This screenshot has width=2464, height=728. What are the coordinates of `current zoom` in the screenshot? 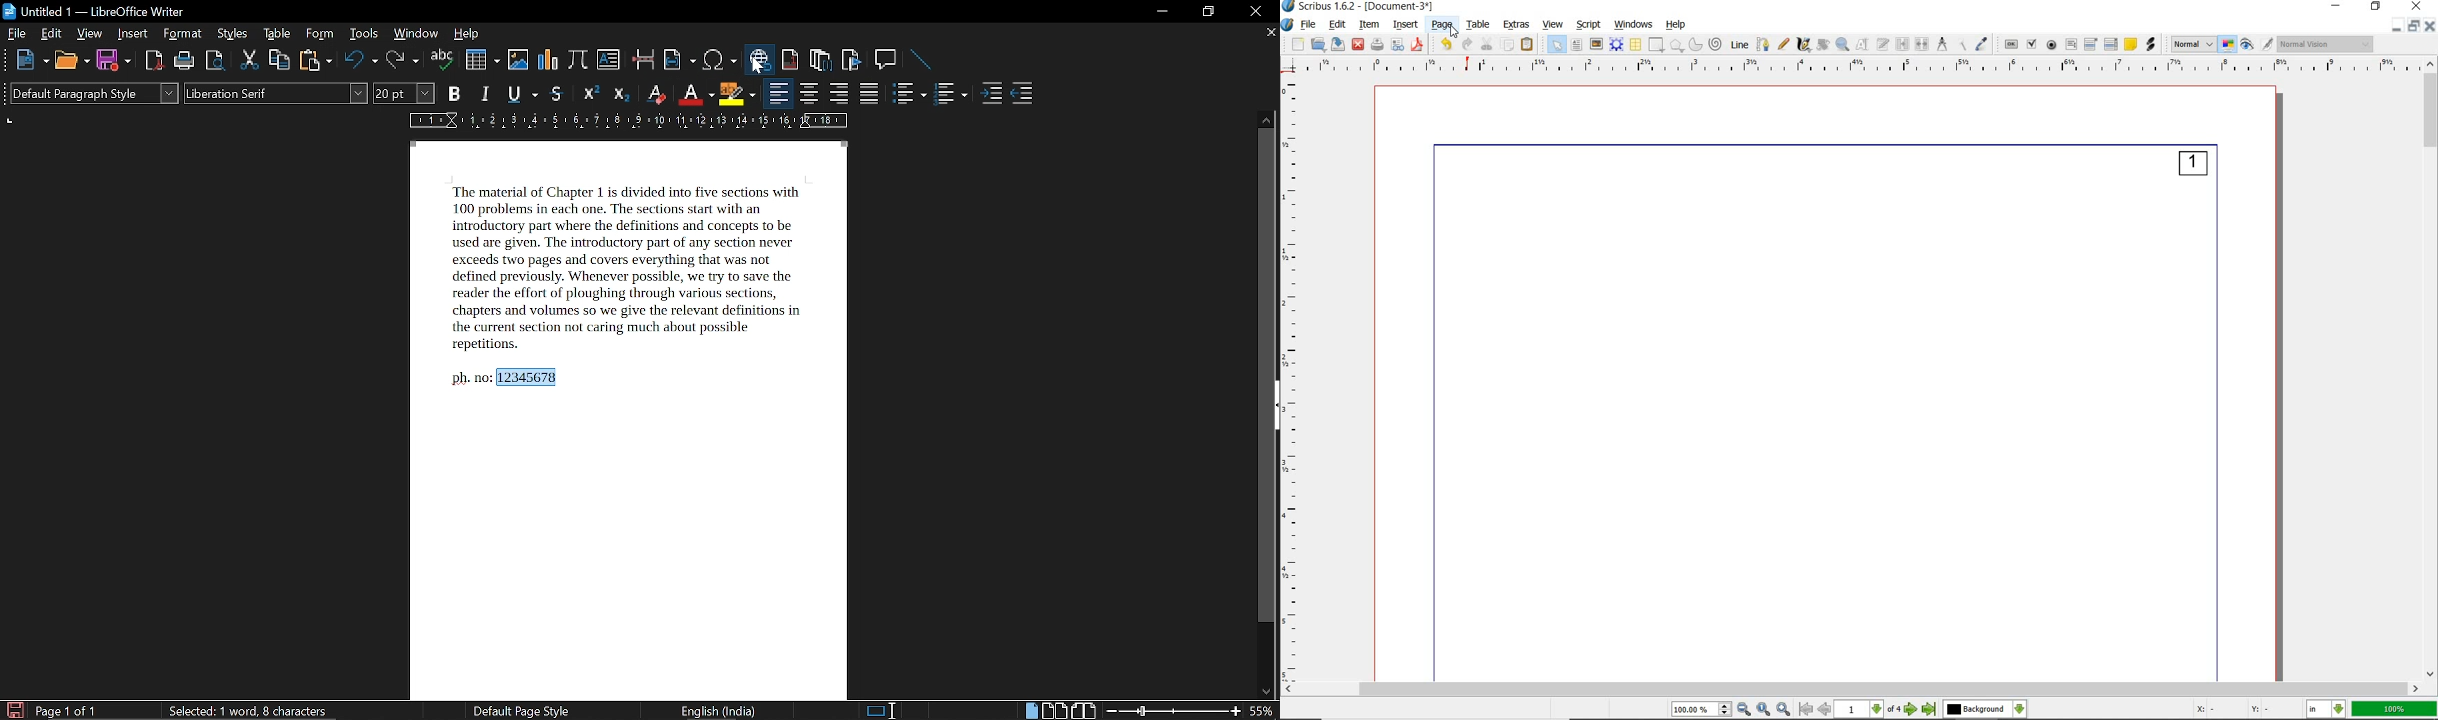 It's located at (1264, 712).